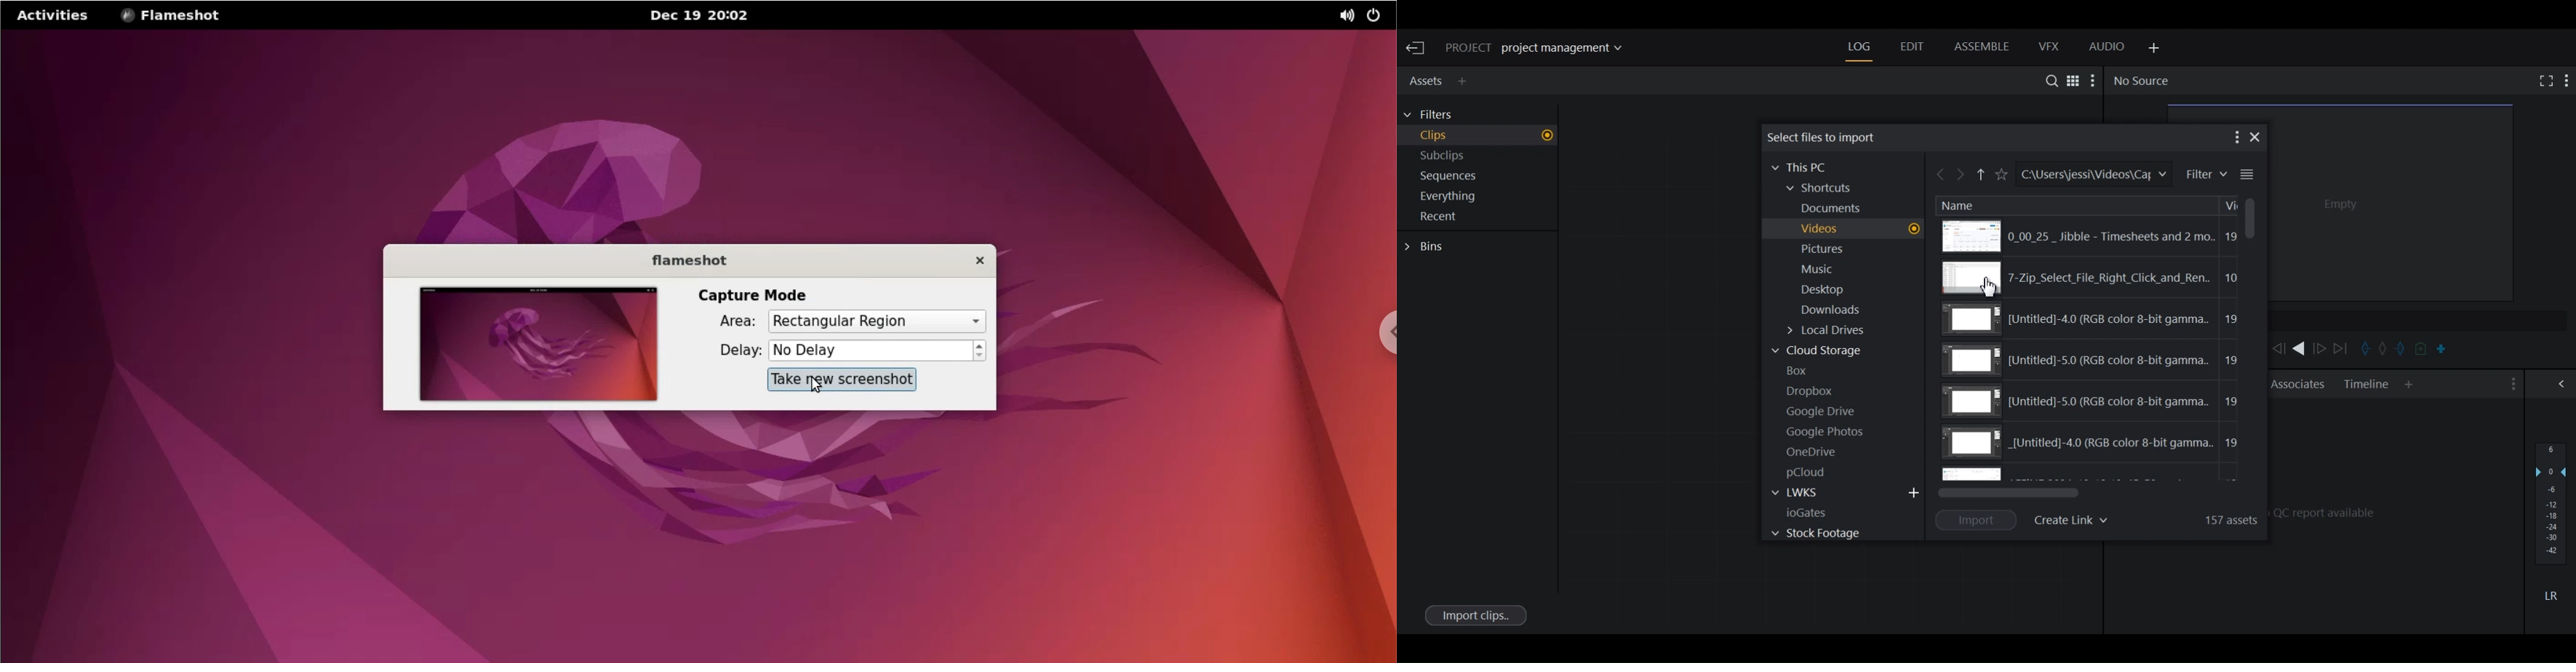 The image size is (2576, 672). What do you see at coordinates (2247, 175) in the screenshot?
I see `Toggle between list and tile view` at bounding box center [2247, 175].